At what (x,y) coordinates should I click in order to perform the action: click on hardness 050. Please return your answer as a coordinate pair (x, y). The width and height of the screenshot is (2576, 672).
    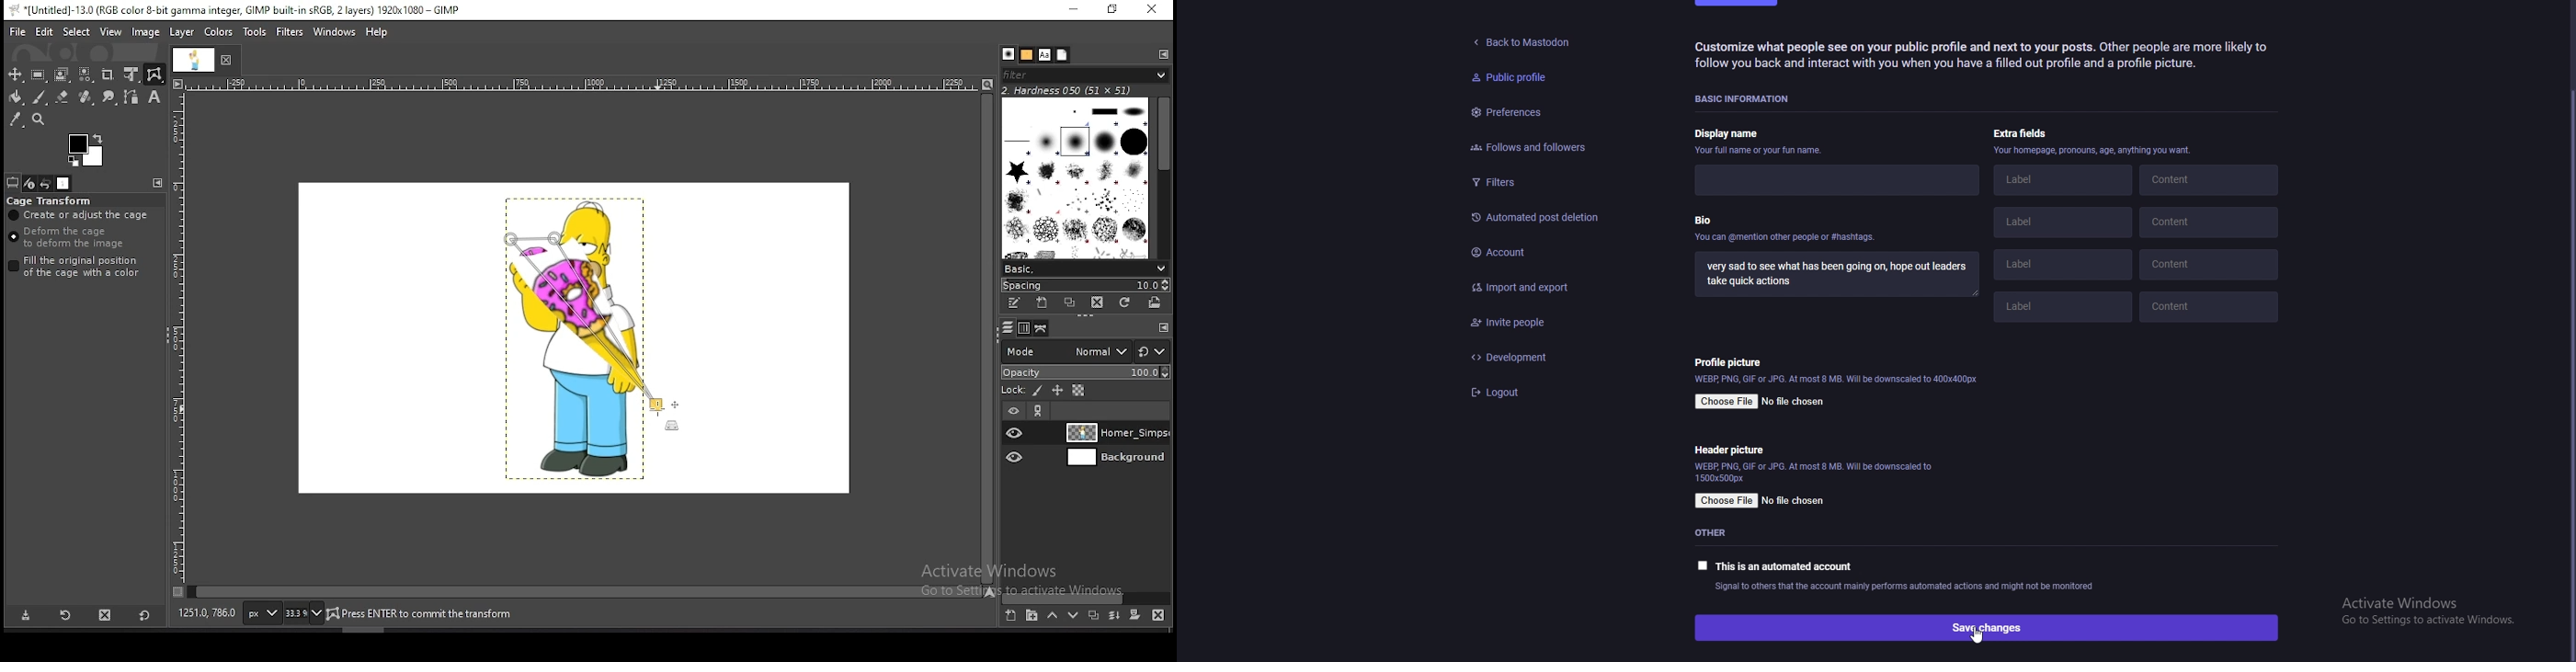
    Looking at the image, I should click on (1068, 92).